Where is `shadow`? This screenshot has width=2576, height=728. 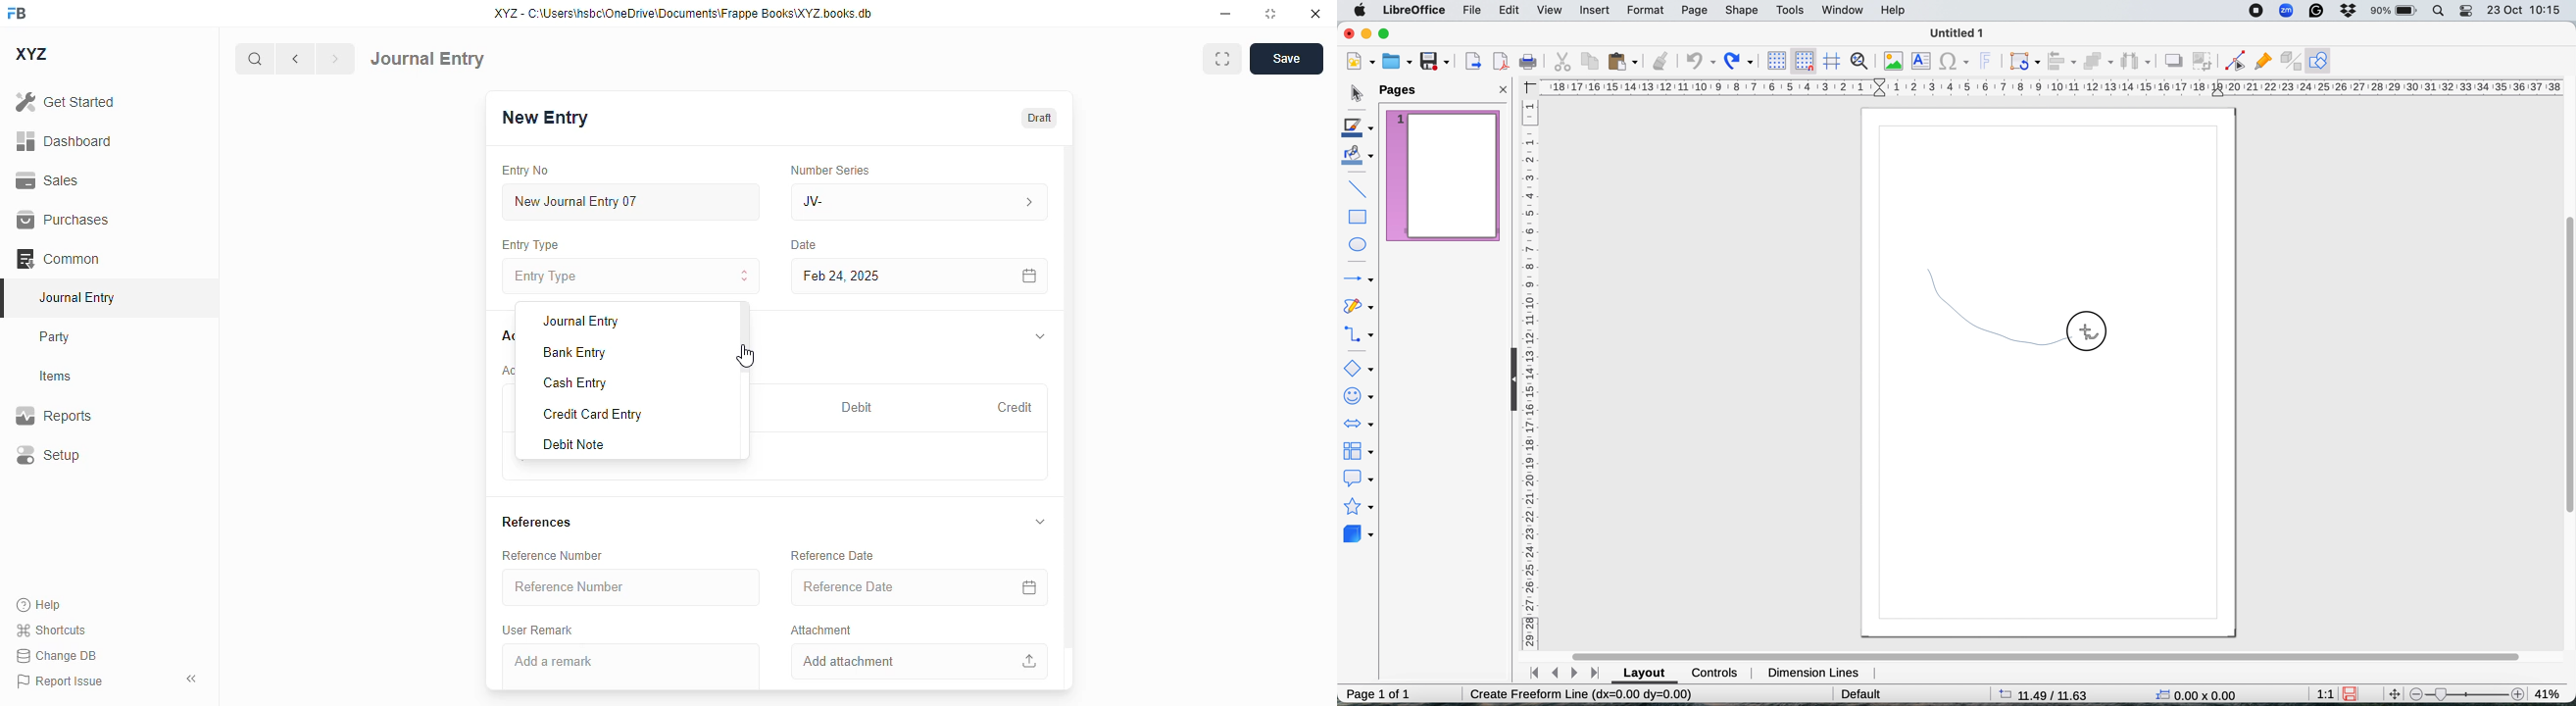
shadow is located at coordinates (2174, 62).